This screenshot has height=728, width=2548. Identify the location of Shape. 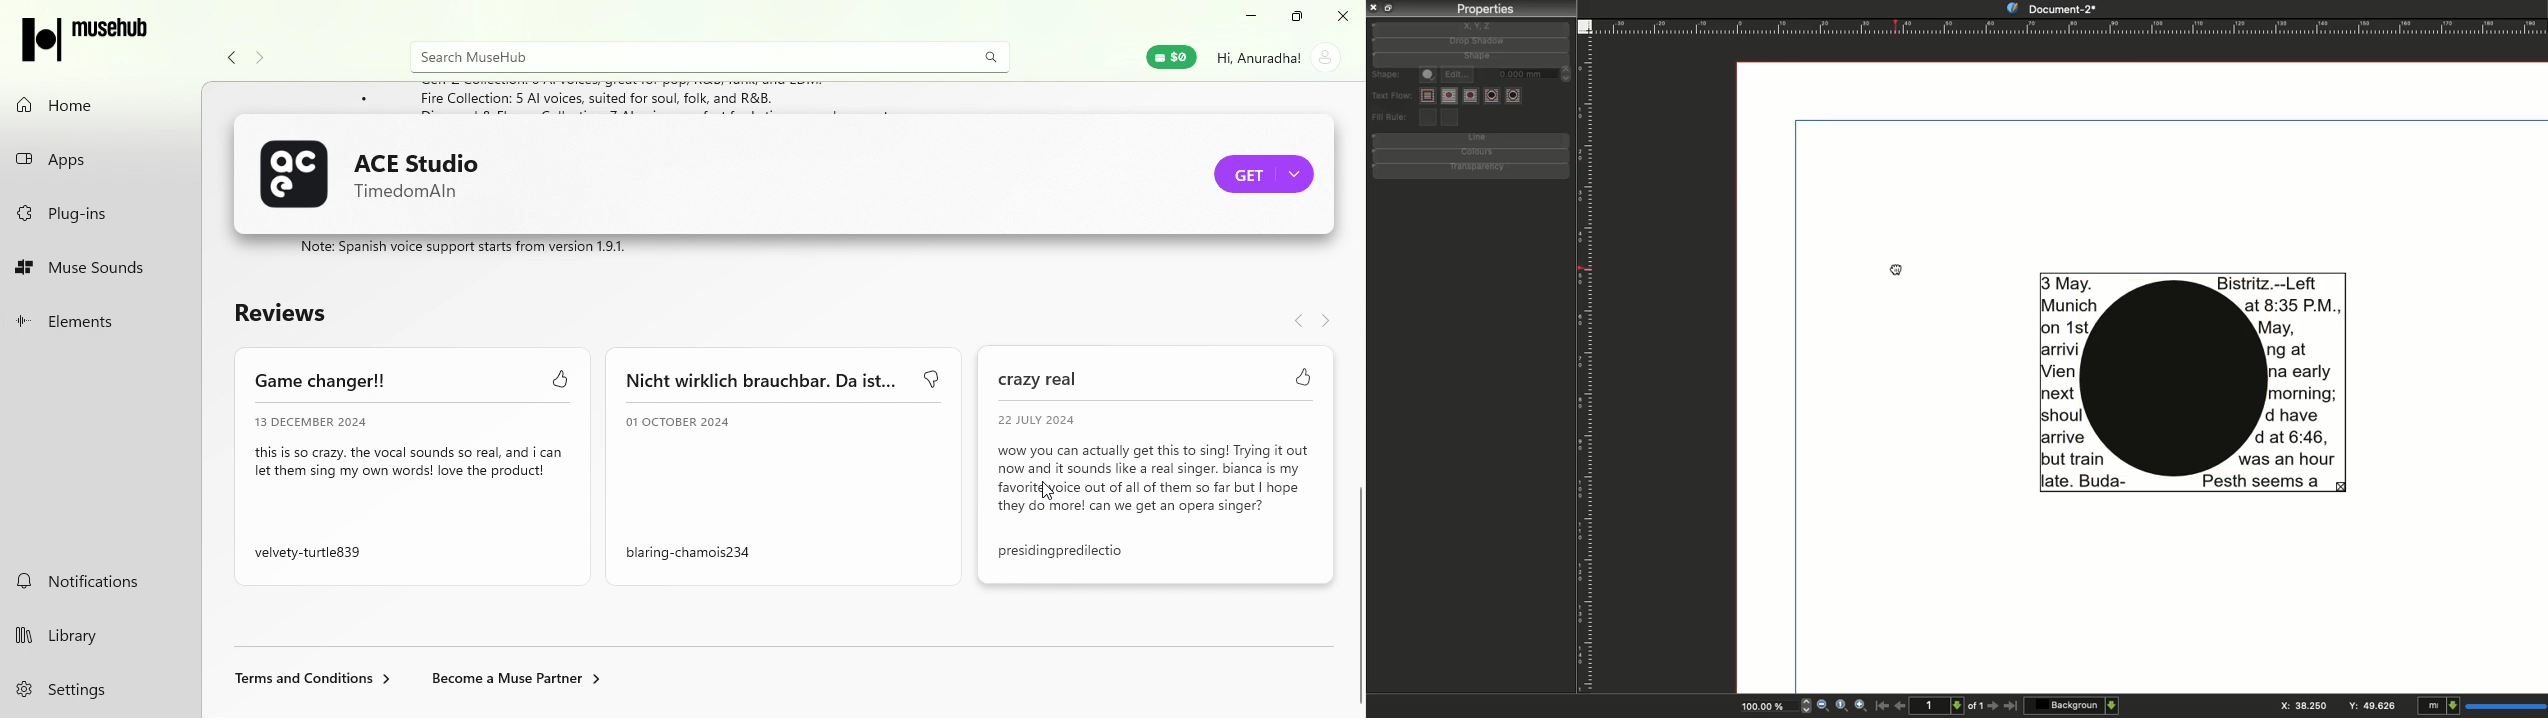
(1388, 75).